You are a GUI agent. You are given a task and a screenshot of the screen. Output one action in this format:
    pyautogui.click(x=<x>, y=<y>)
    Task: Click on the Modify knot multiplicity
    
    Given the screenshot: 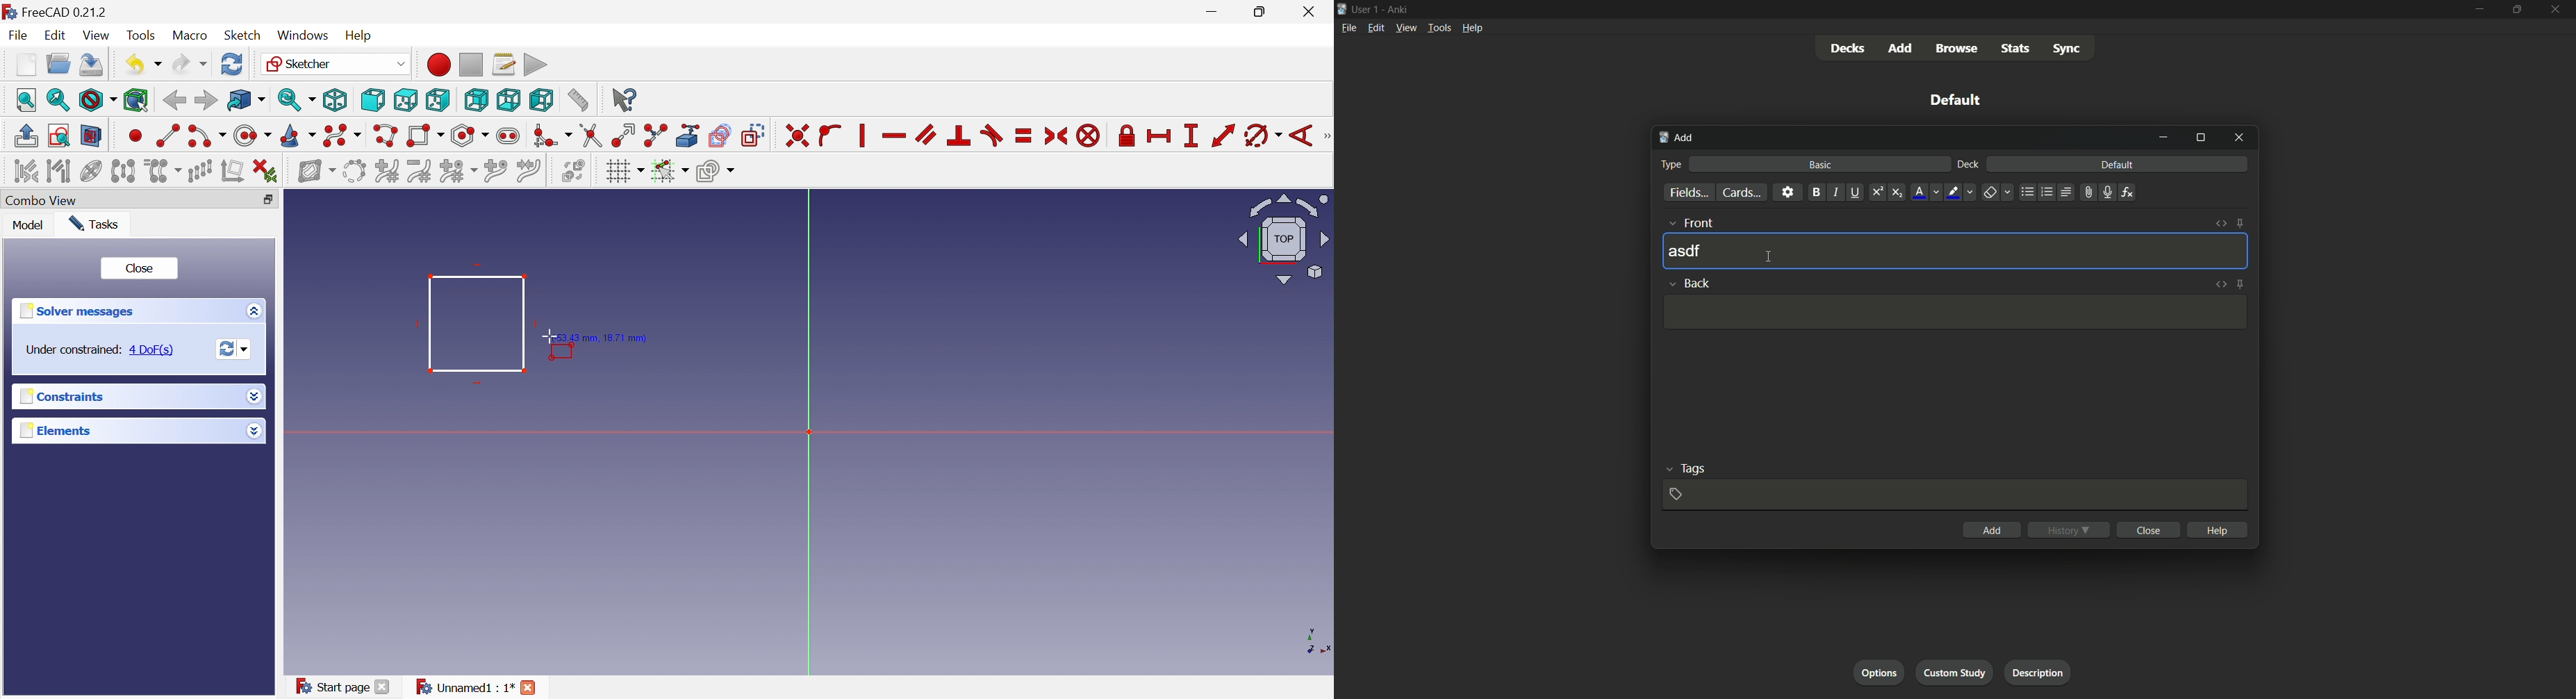 What is the action you would take?
    pyautogui.click(x=458, y=172)
    